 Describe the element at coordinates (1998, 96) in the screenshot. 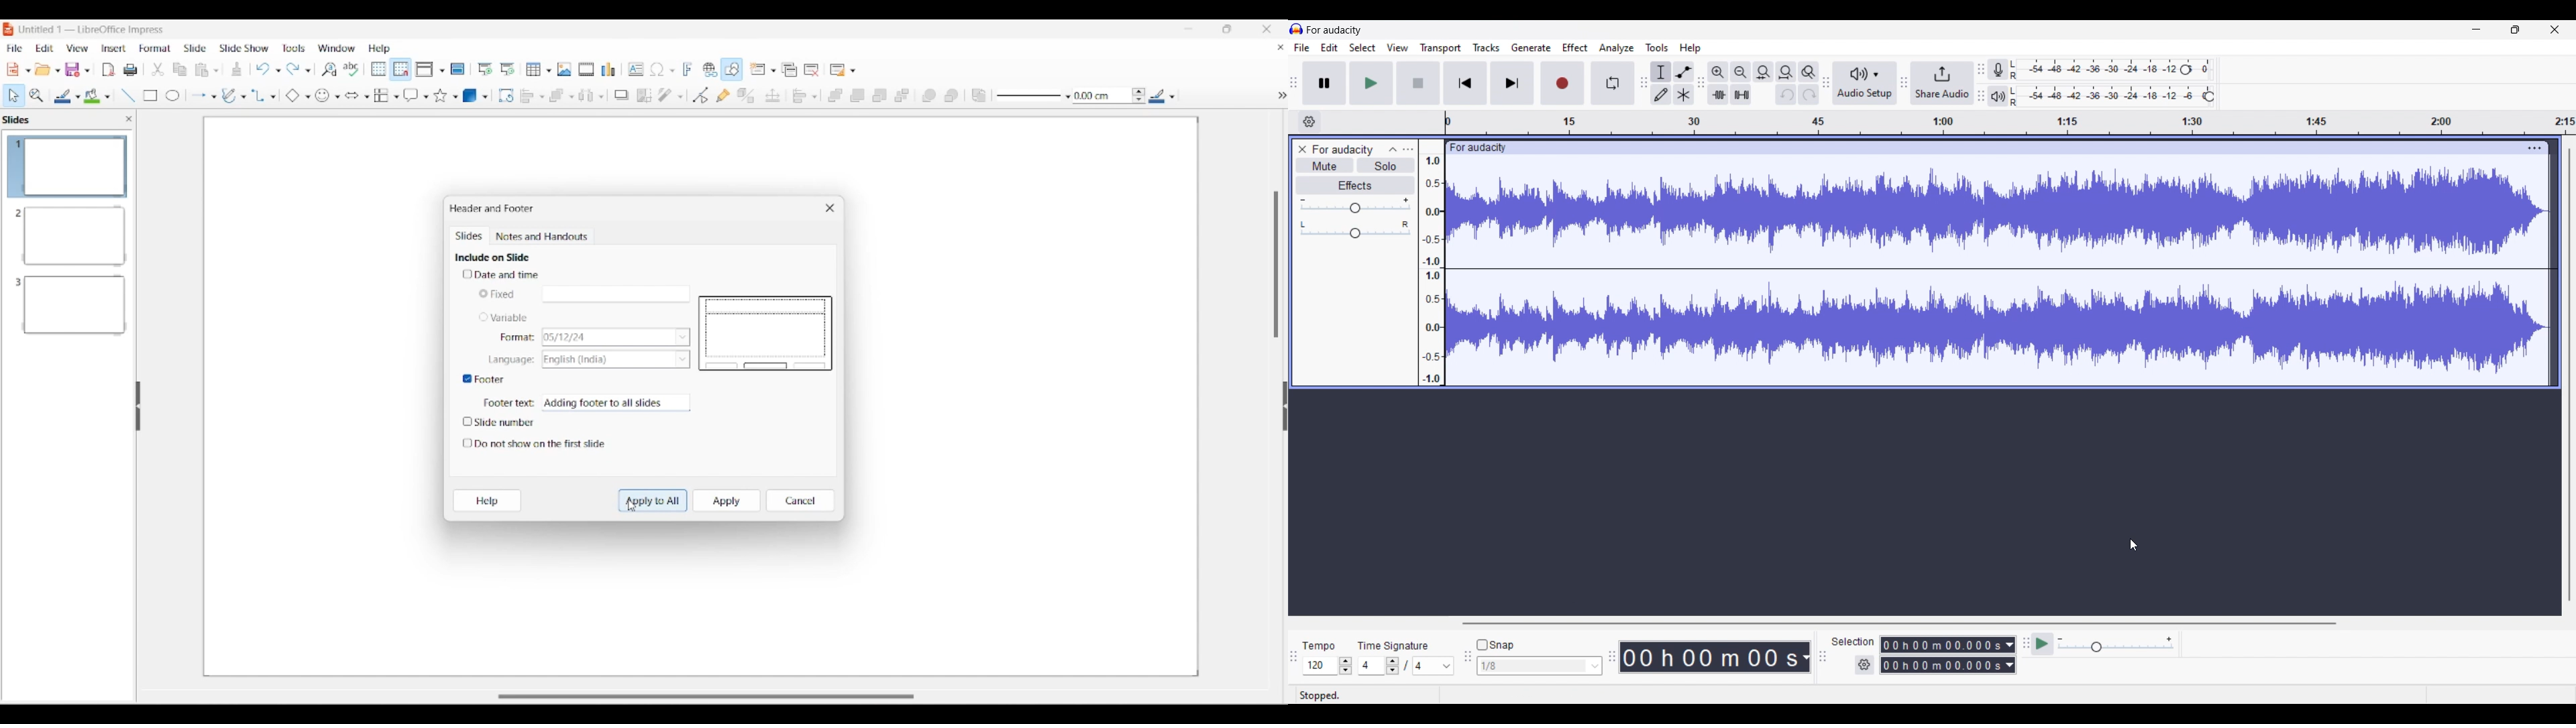

I see `Playback meter` at that location.